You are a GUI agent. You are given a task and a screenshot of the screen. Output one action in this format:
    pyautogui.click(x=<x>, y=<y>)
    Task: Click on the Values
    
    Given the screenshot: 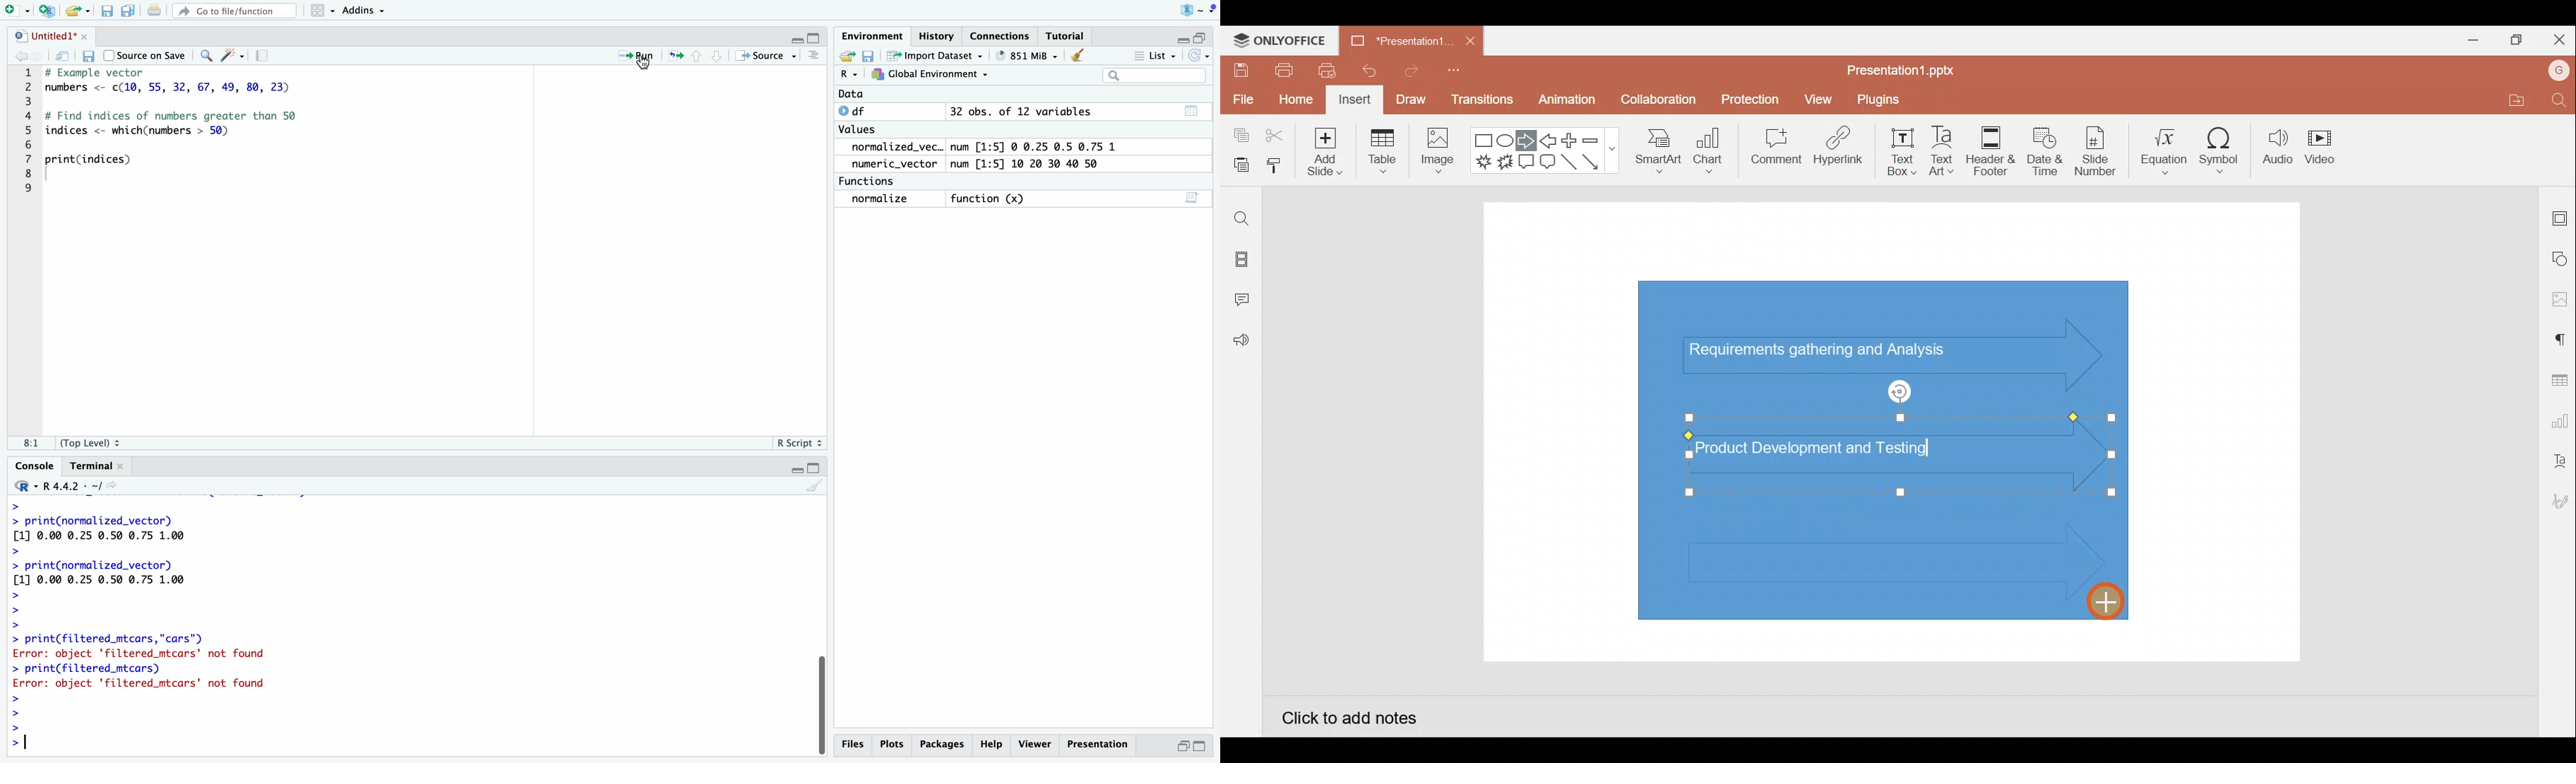 What is the action you would take?
    pyautogui.click(x=861, y=131)
    